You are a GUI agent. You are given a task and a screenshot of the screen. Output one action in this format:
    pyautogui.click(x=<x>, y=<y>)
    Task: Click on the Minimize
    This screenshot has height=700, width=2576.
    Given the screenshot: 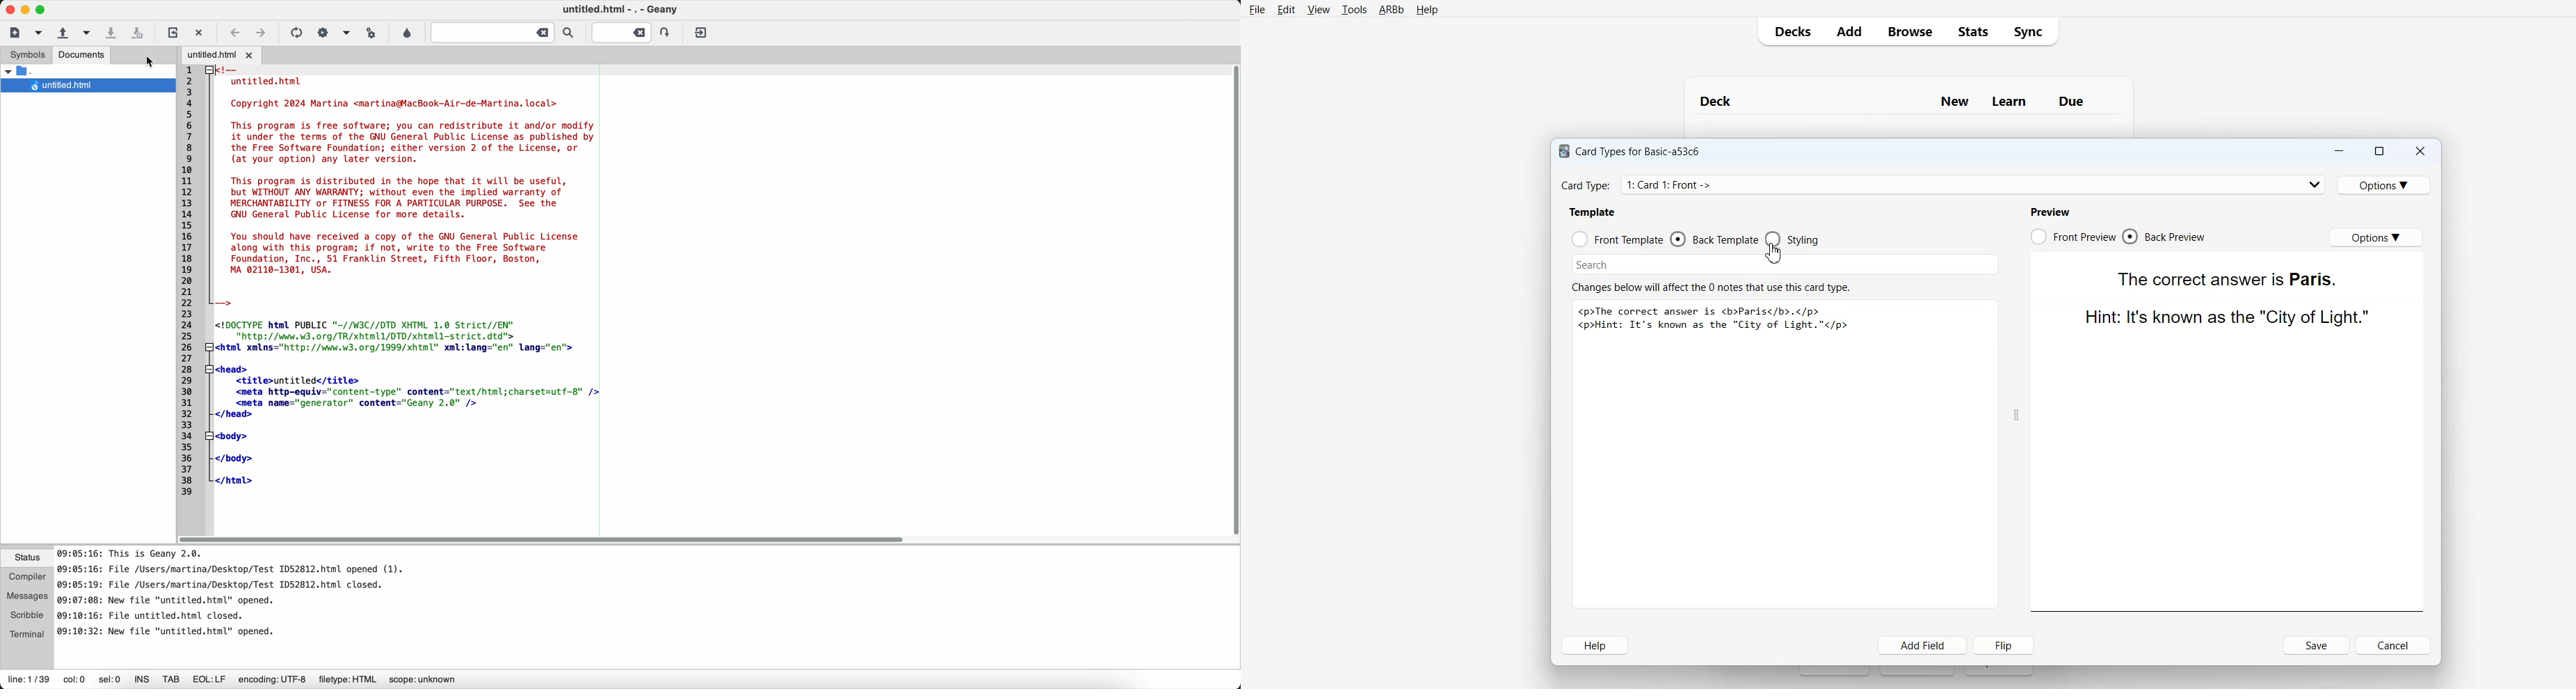 What is the action you would take?
    pyautogui.click(x=2337, y=151)
    